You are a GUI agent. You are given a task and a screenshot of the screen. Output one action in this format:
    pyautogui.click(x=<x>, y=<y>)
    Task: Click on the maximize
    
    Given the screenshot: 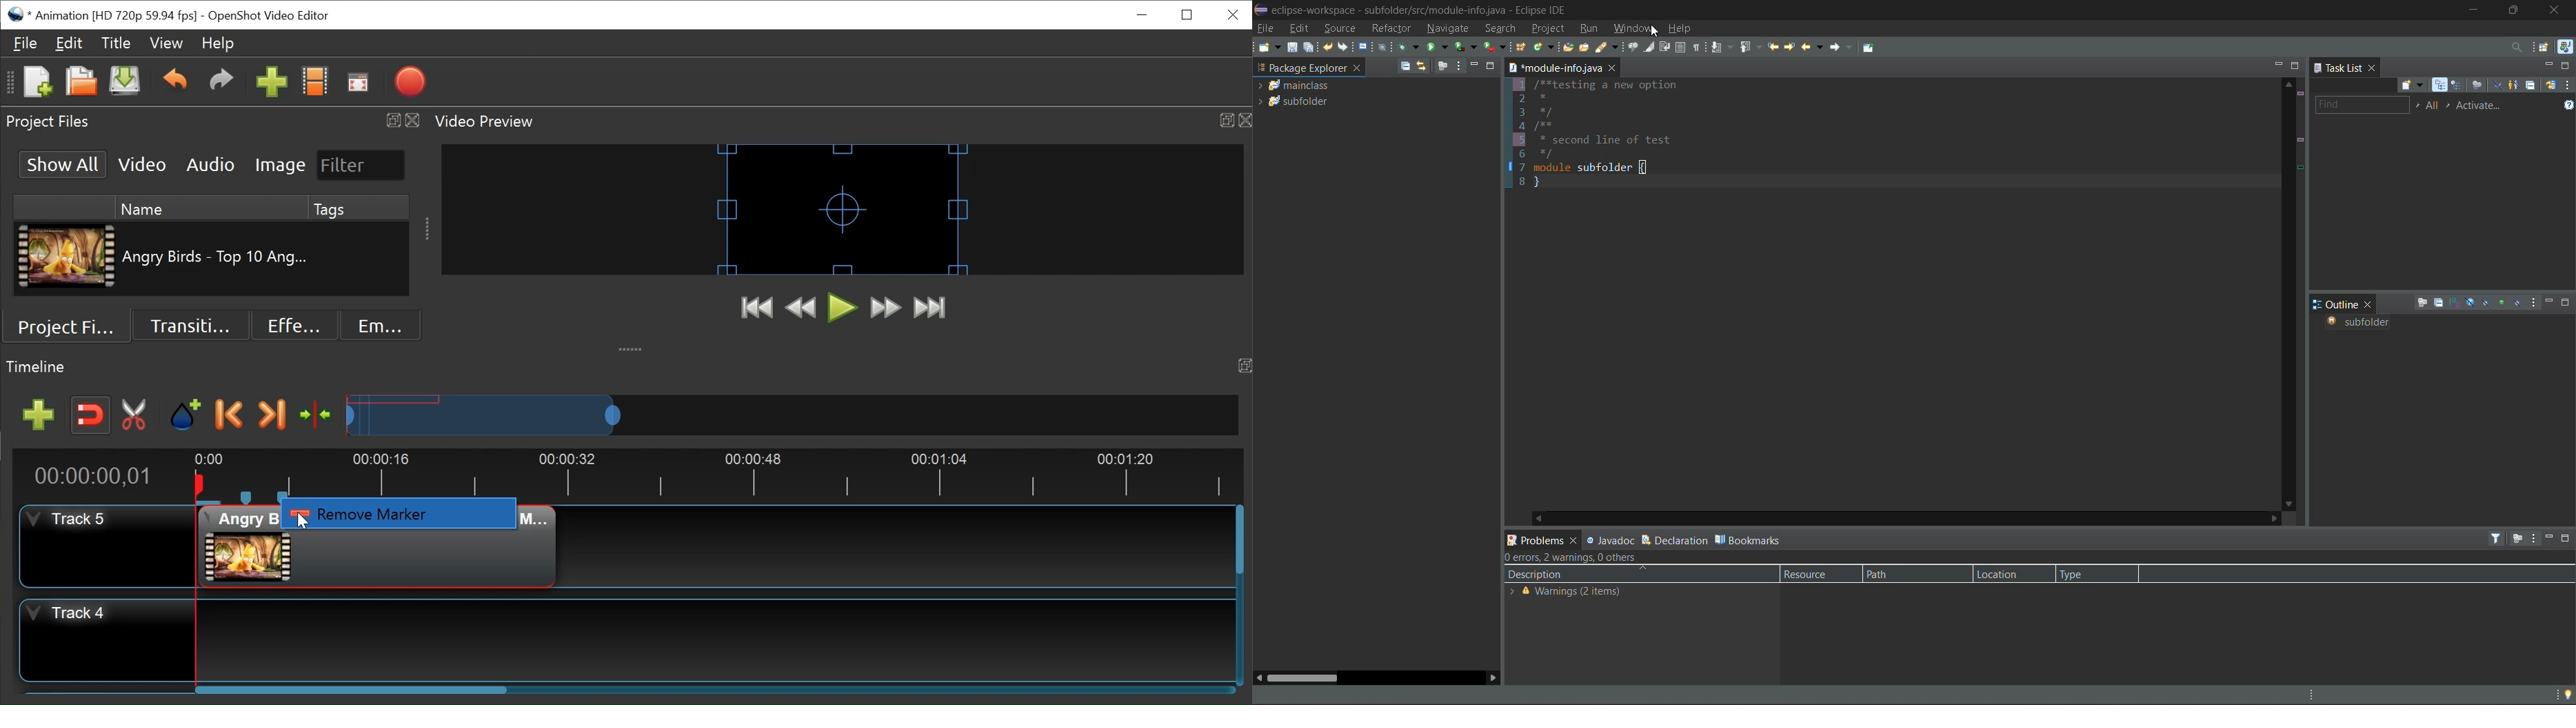 What is the action you would take?
    pyautogui.click(x=2515, y=12)
    